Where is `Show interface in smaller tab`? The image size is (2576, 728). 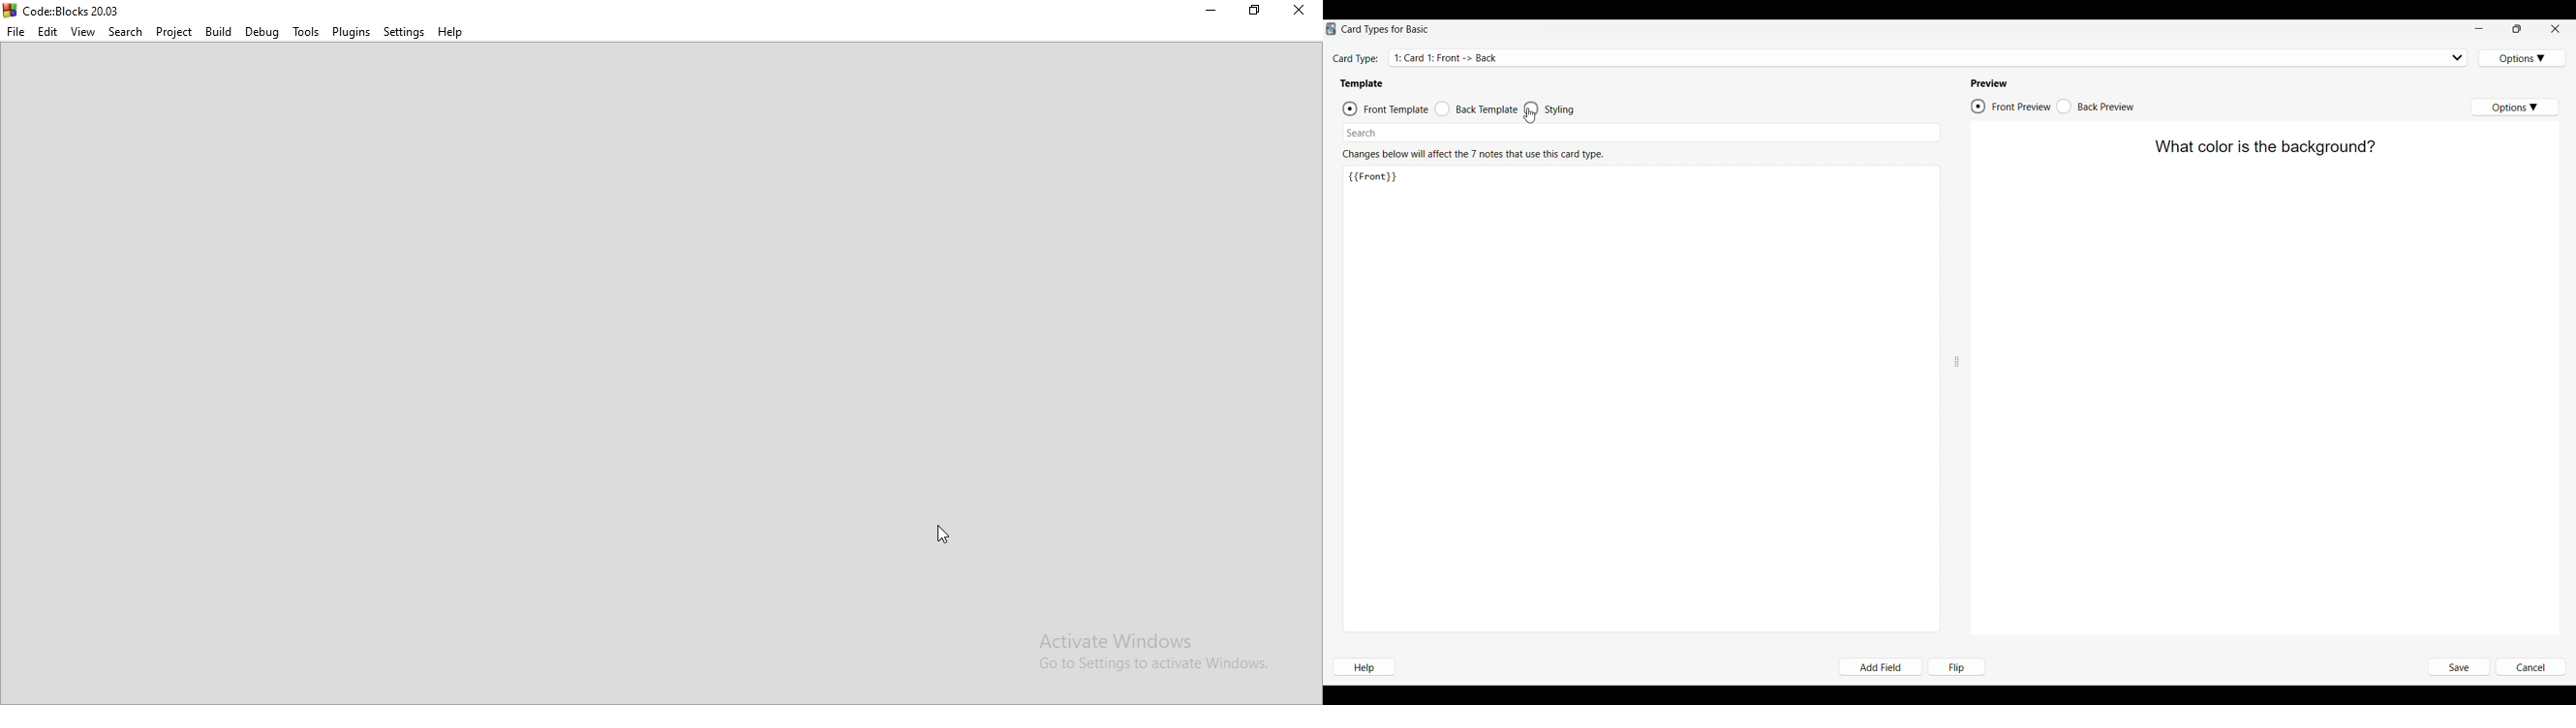 Show interface in smaller tab is located at coordinates (2517, 29).